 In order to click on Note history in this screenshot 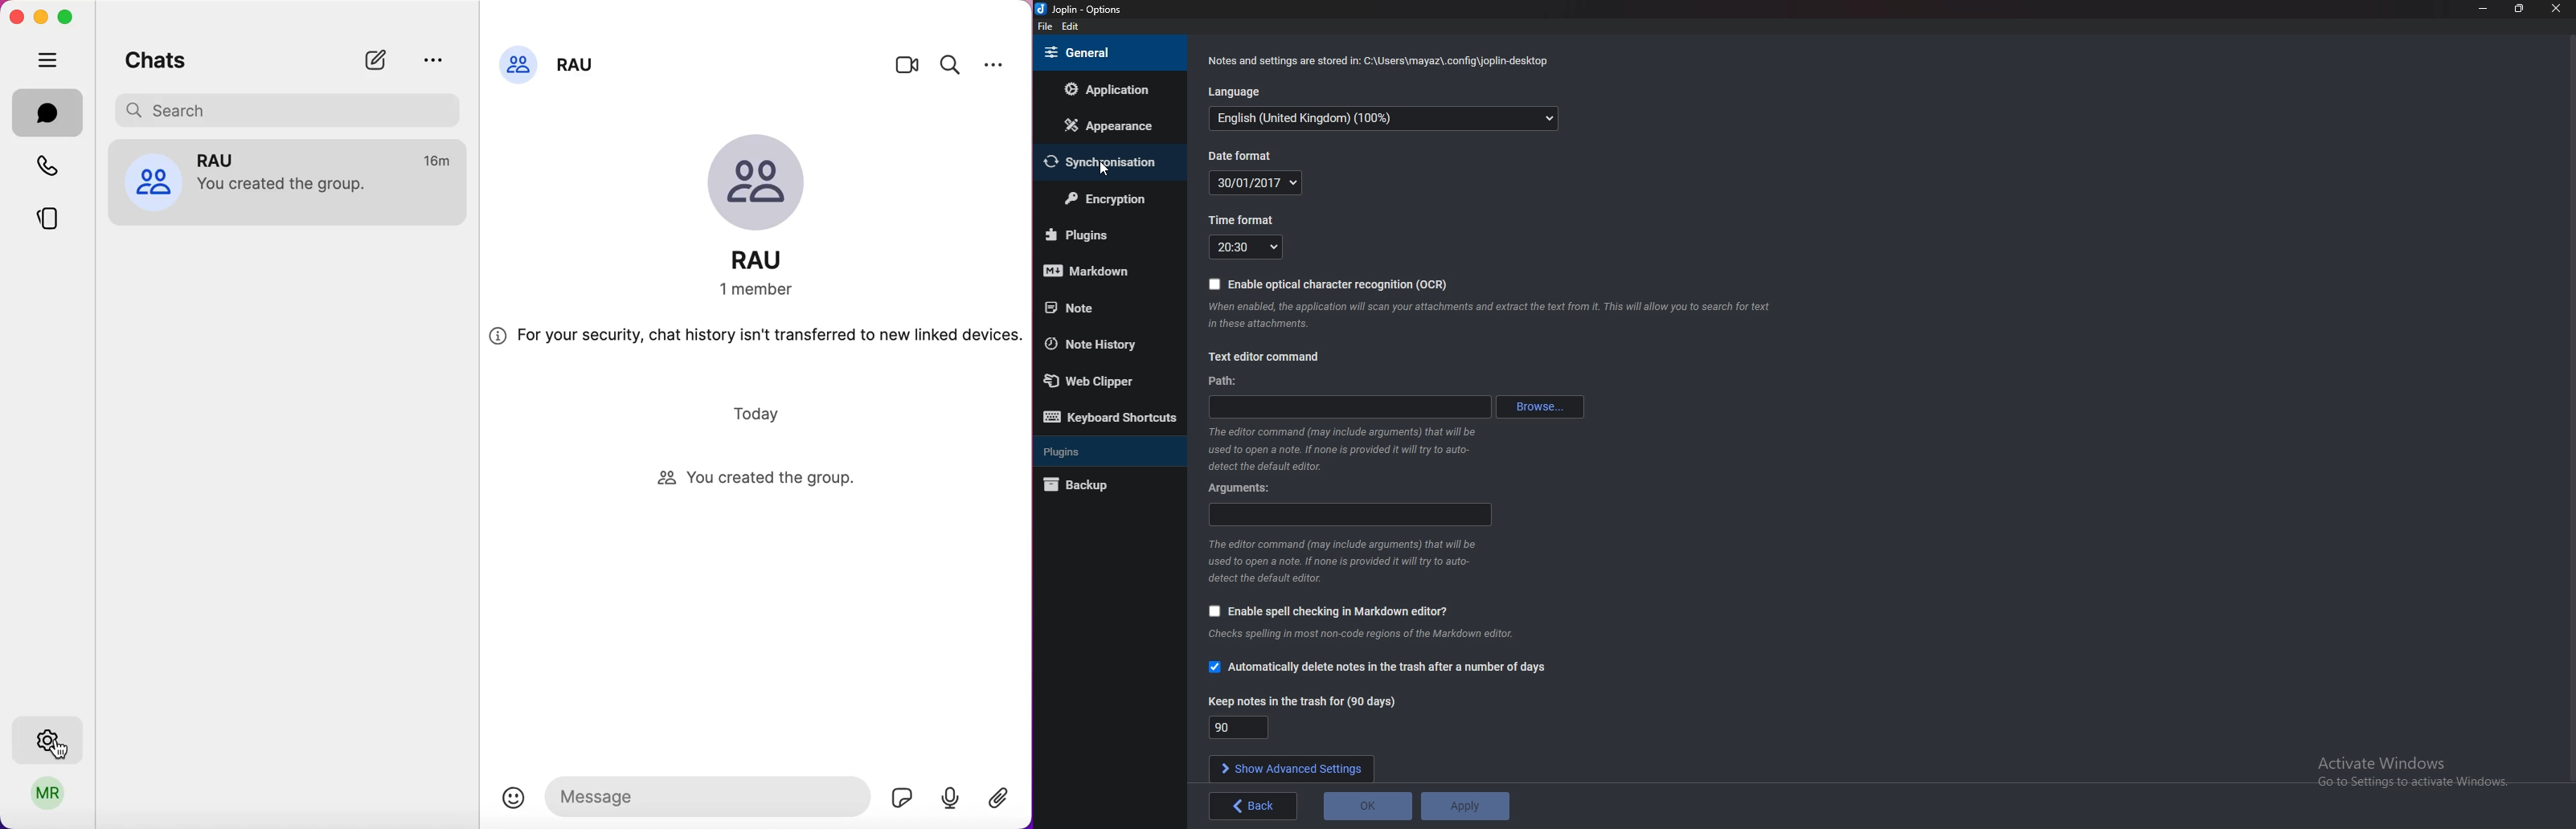, I will do `click(1108, 344)`.